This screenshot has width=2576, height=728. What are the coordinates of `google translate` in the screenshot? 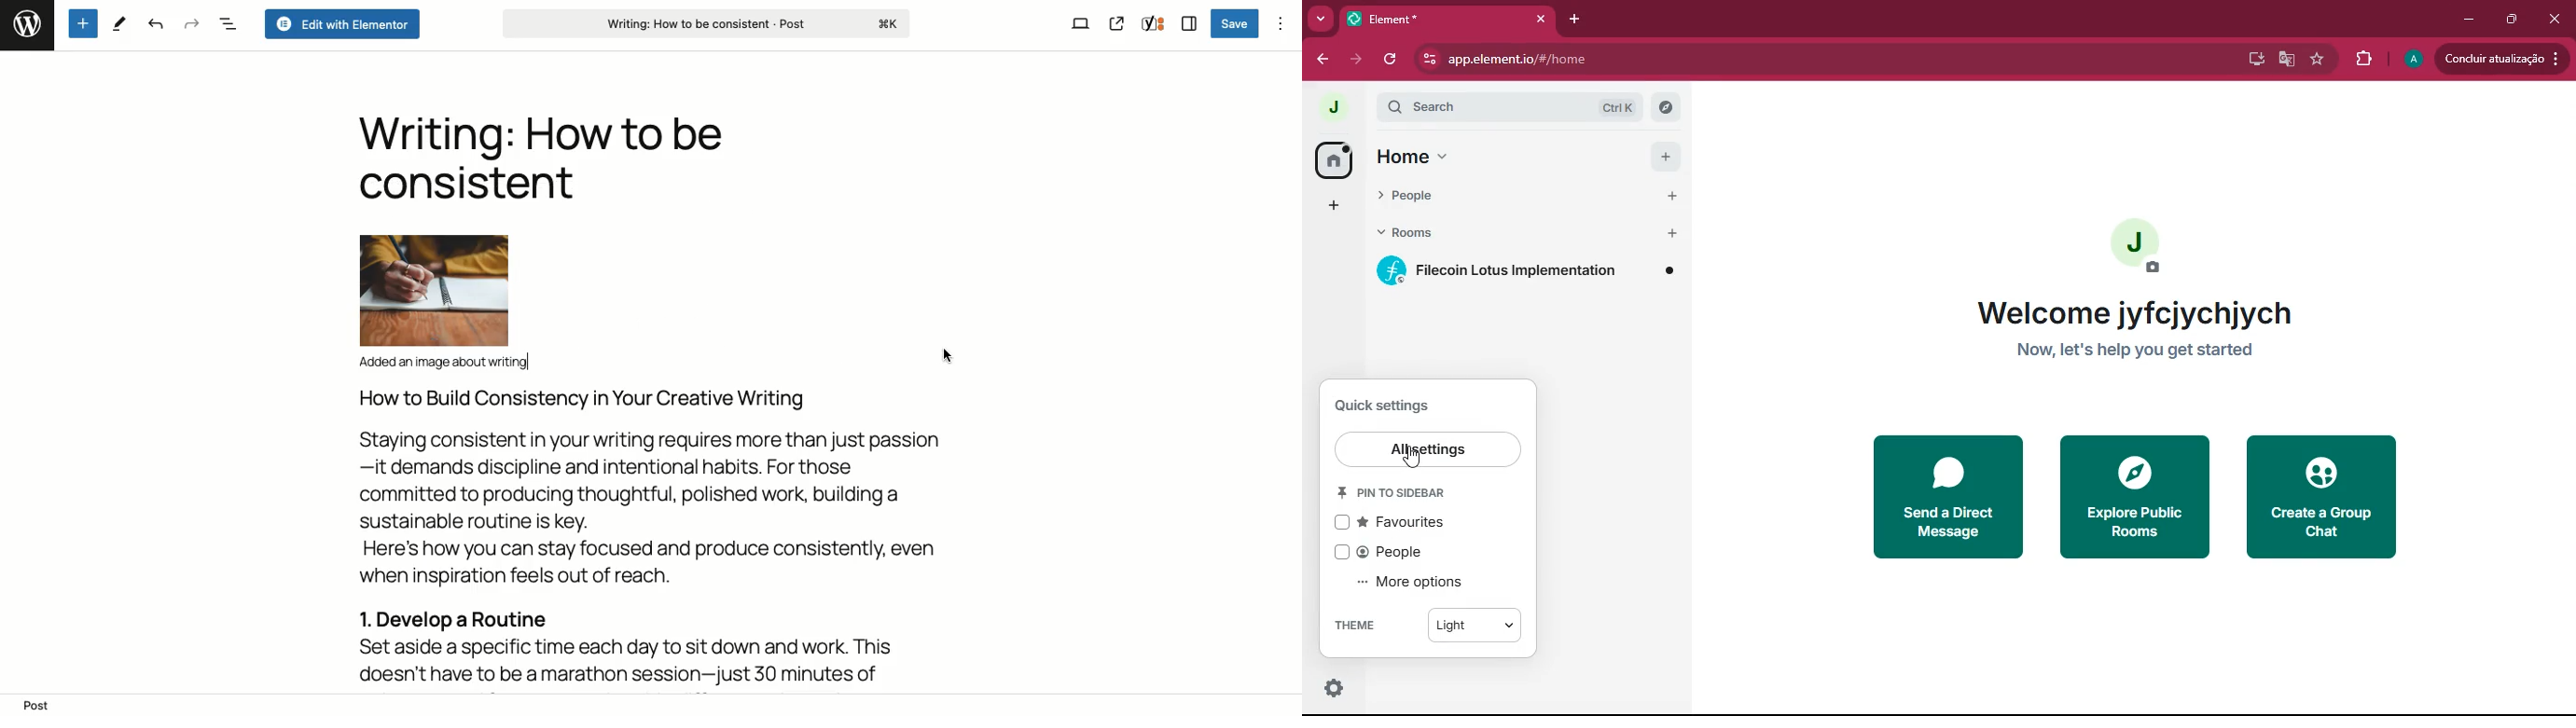 It's located at (2284, 61).